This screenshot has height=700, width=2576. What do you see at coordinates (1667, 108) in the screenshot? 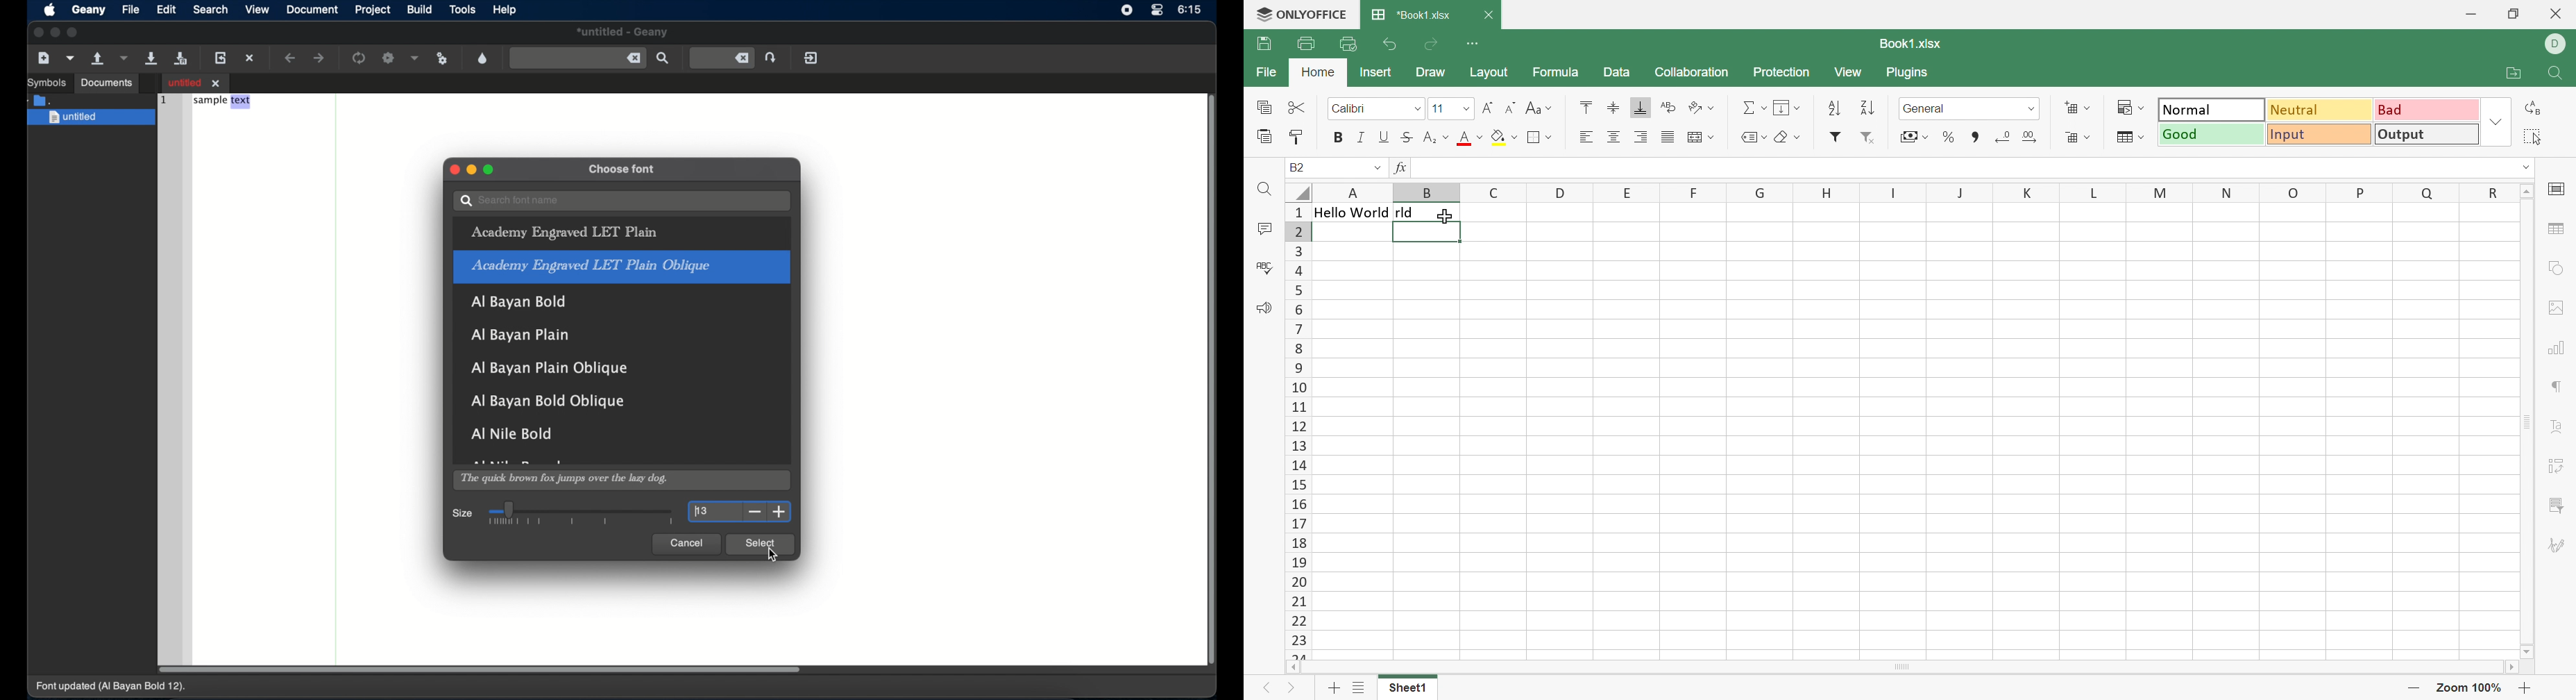
I see `Wrap text` at bounding box center [1667, 108].